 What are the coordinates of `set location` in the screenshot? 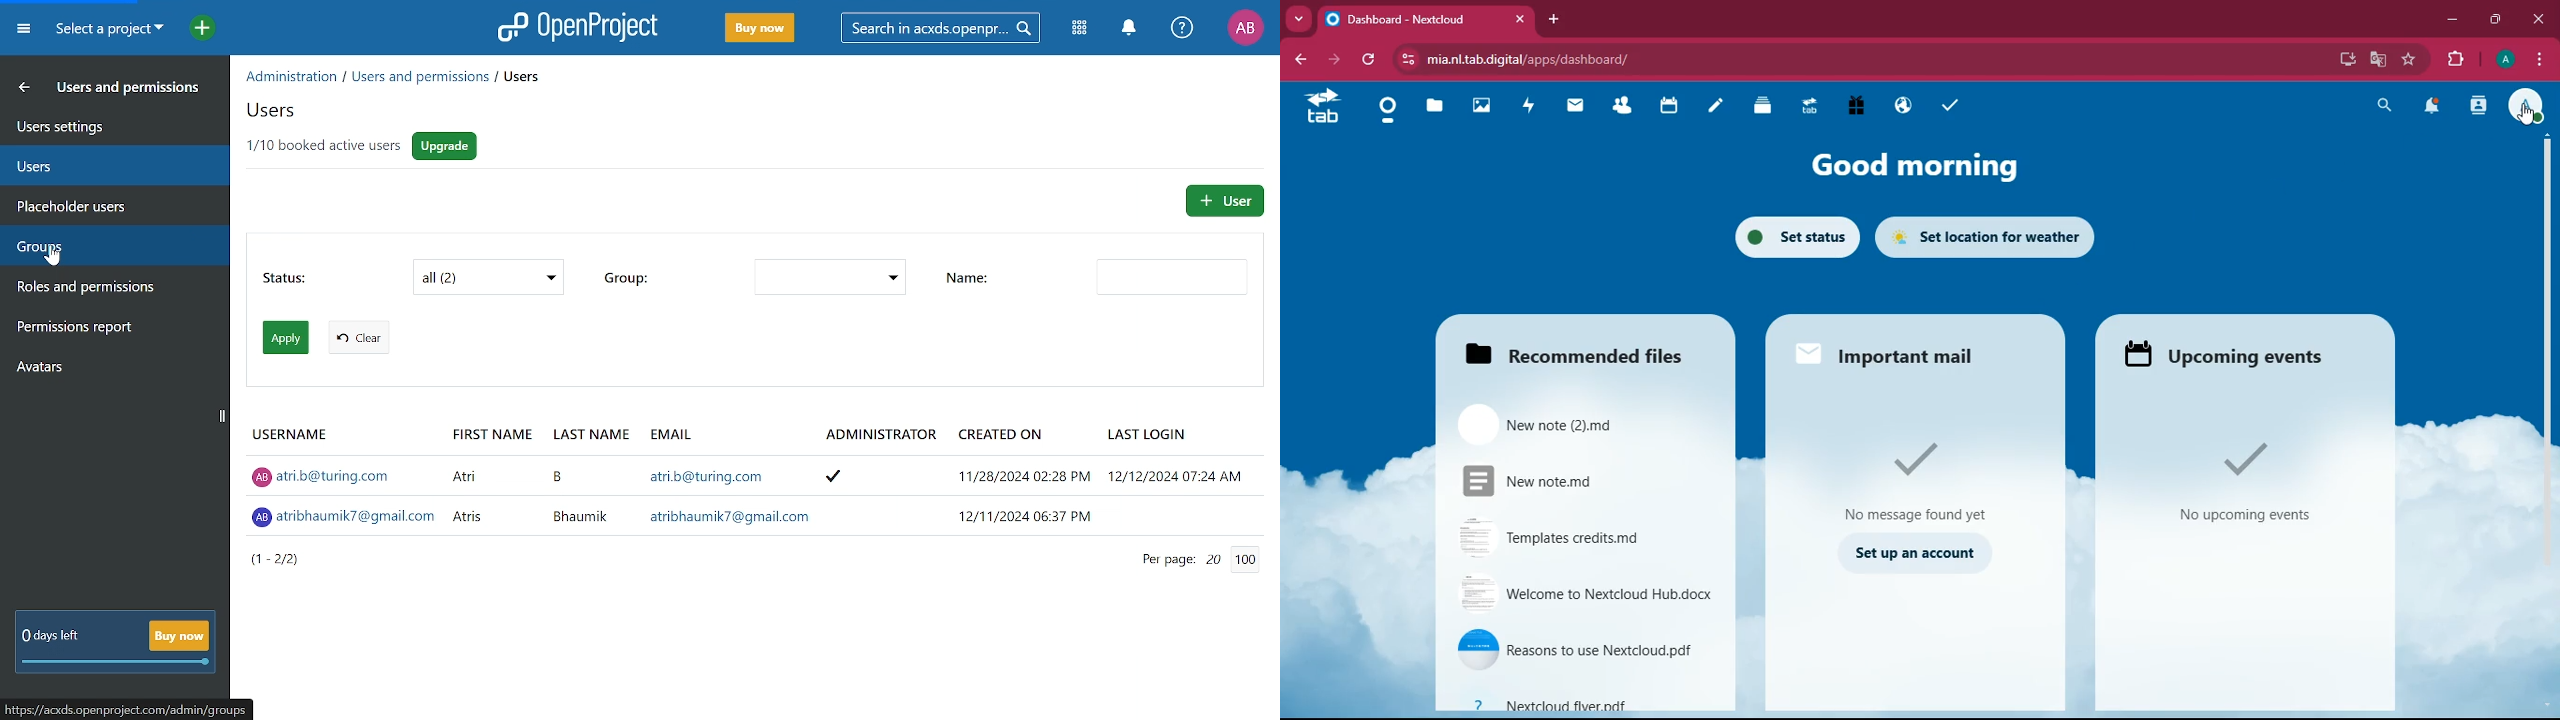 It's located at (1986, 236).